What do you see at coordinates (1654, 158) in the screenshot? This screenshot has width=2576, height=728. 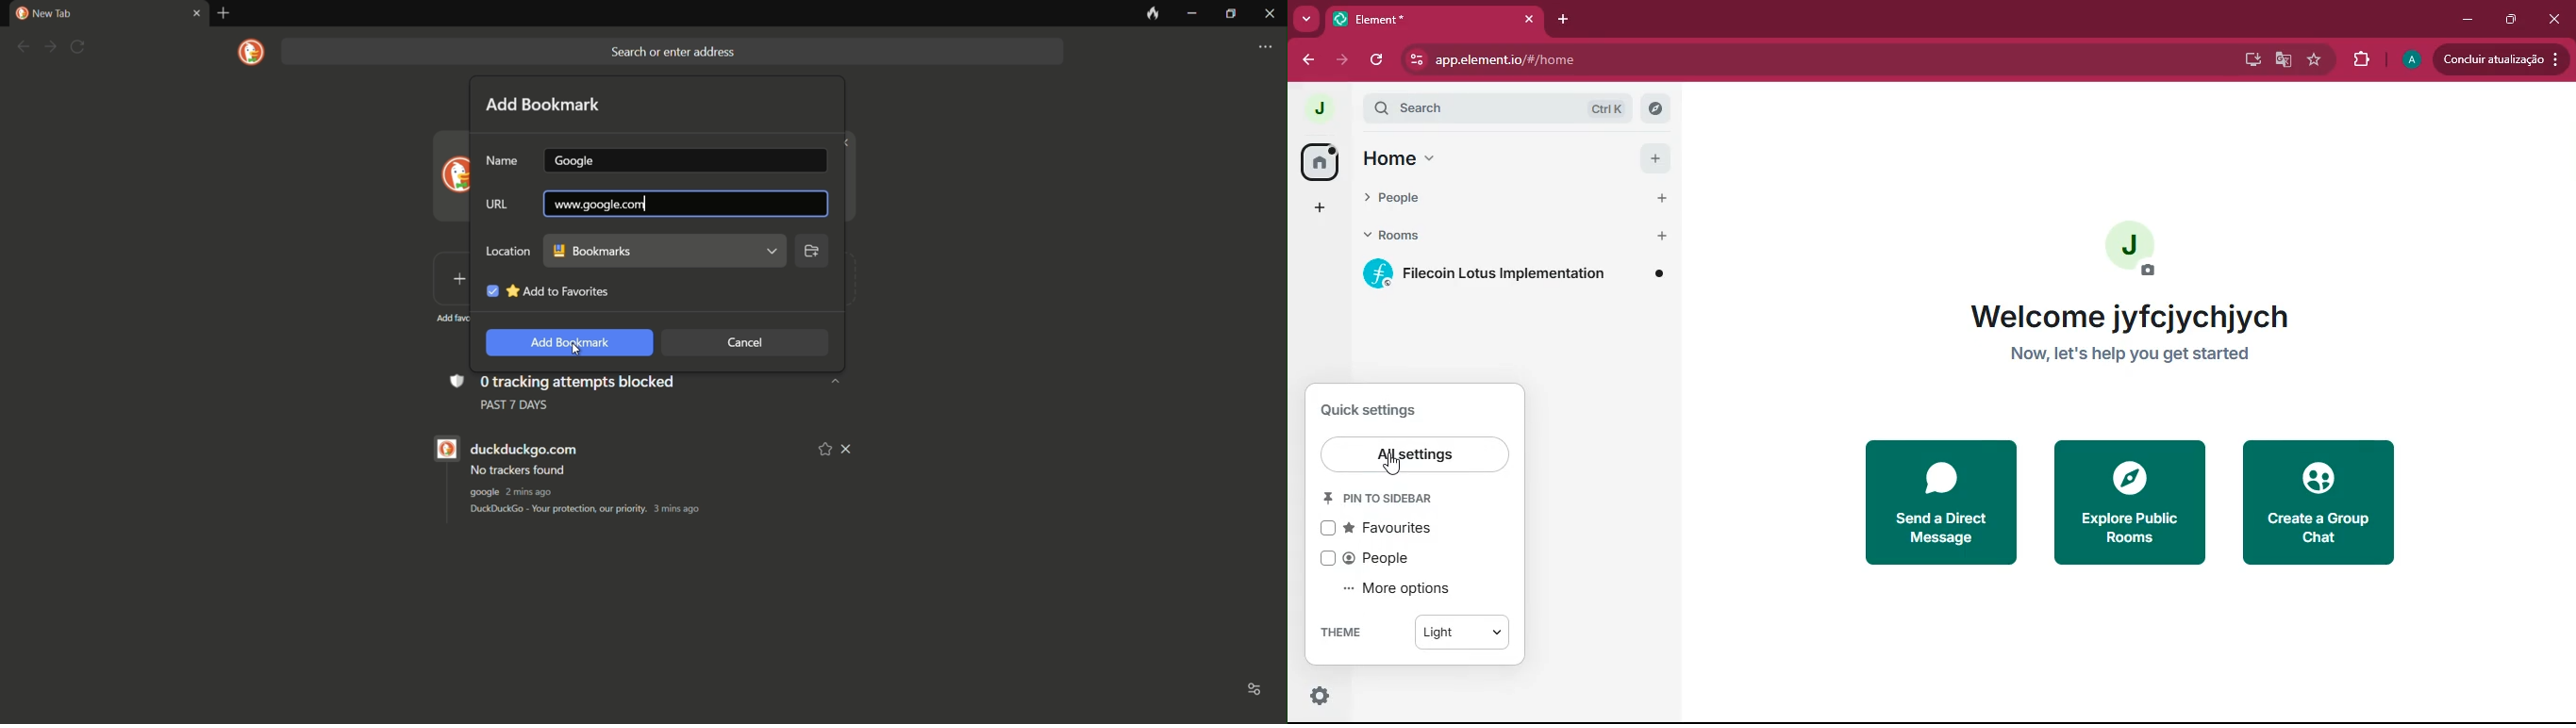 I see `add button` at bounding box center [1654, 158].